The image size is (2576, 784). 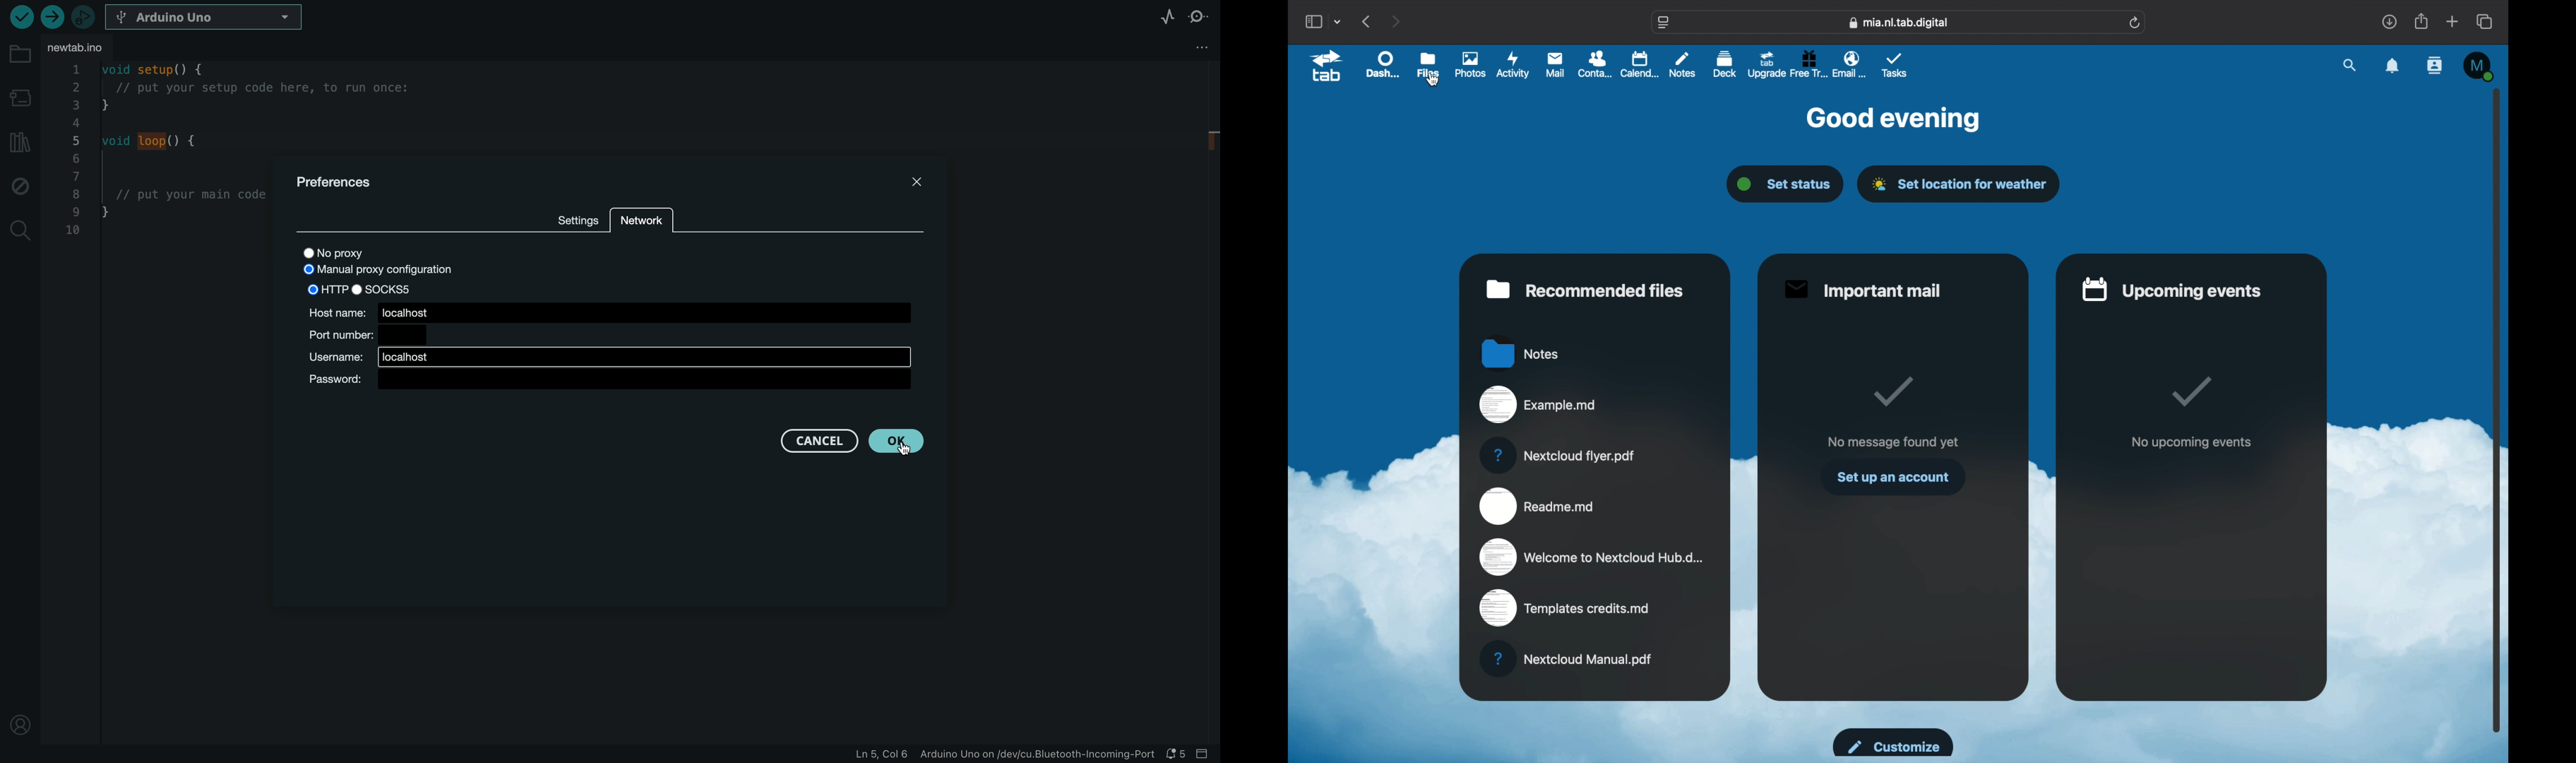 I want to click on photos, so click(x=1470, y=64).